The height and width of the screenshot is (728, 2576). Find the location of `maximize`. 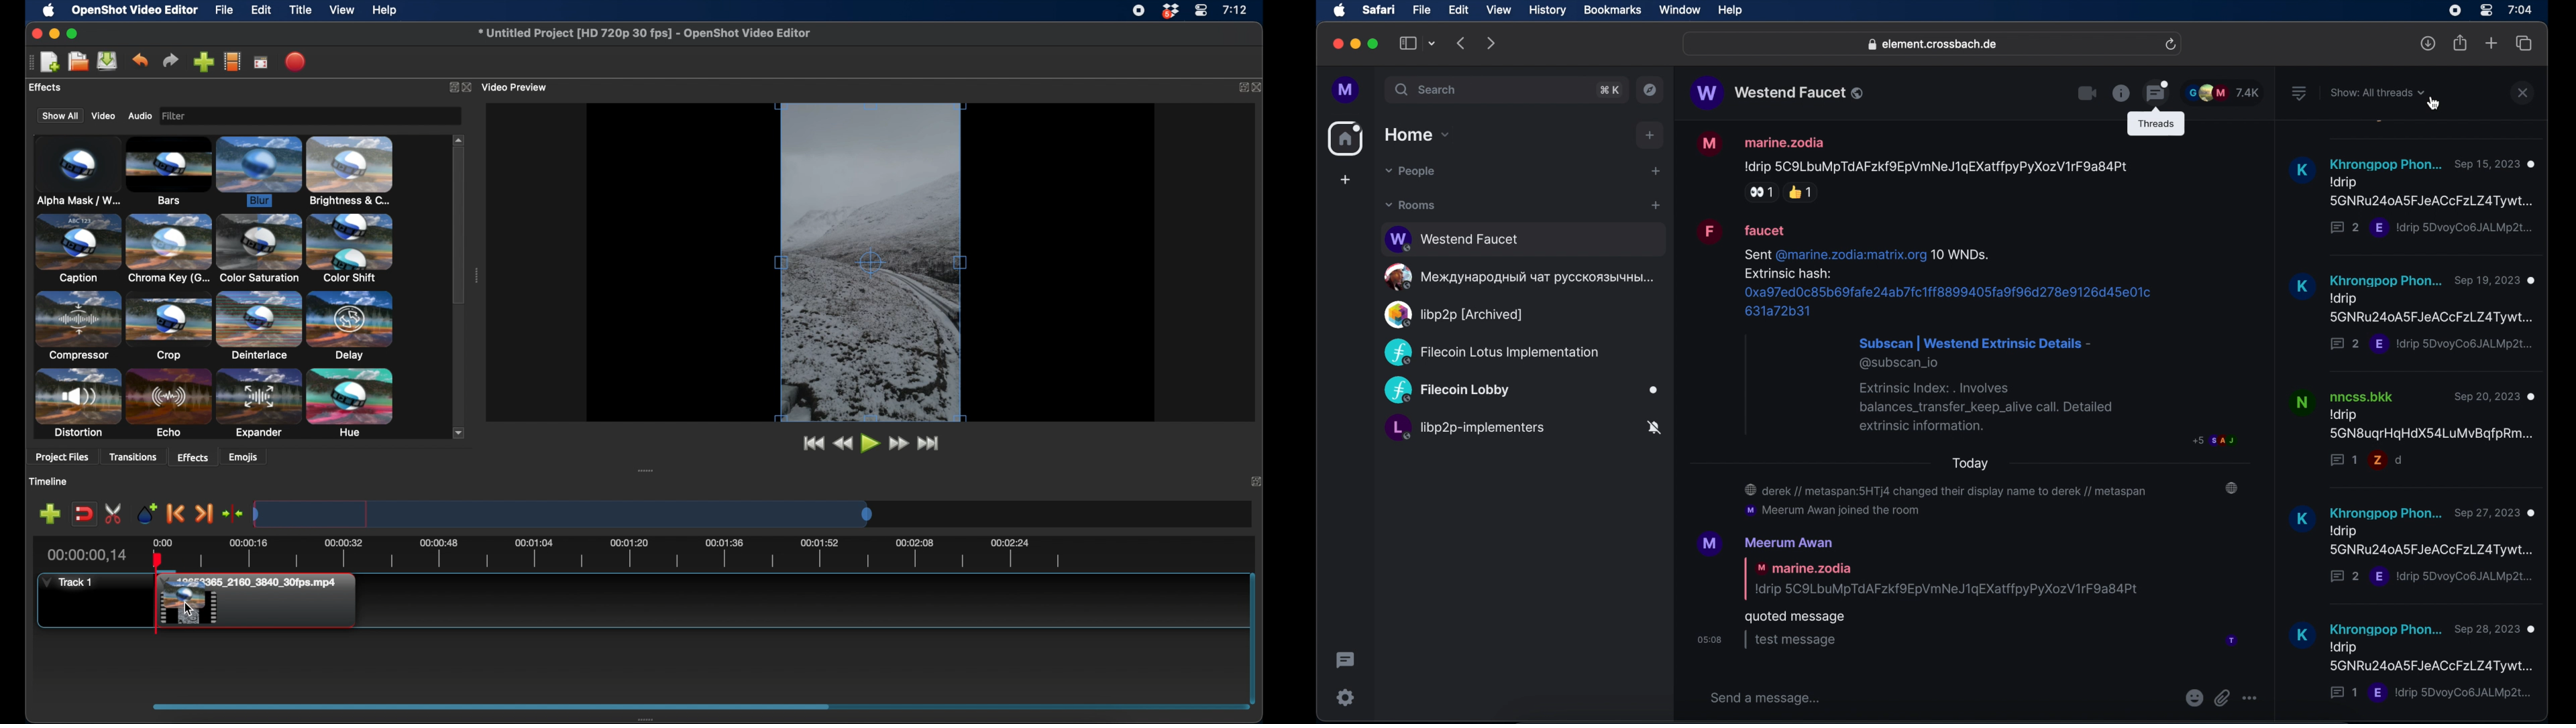

maximize is located at coordinates (73, 34).